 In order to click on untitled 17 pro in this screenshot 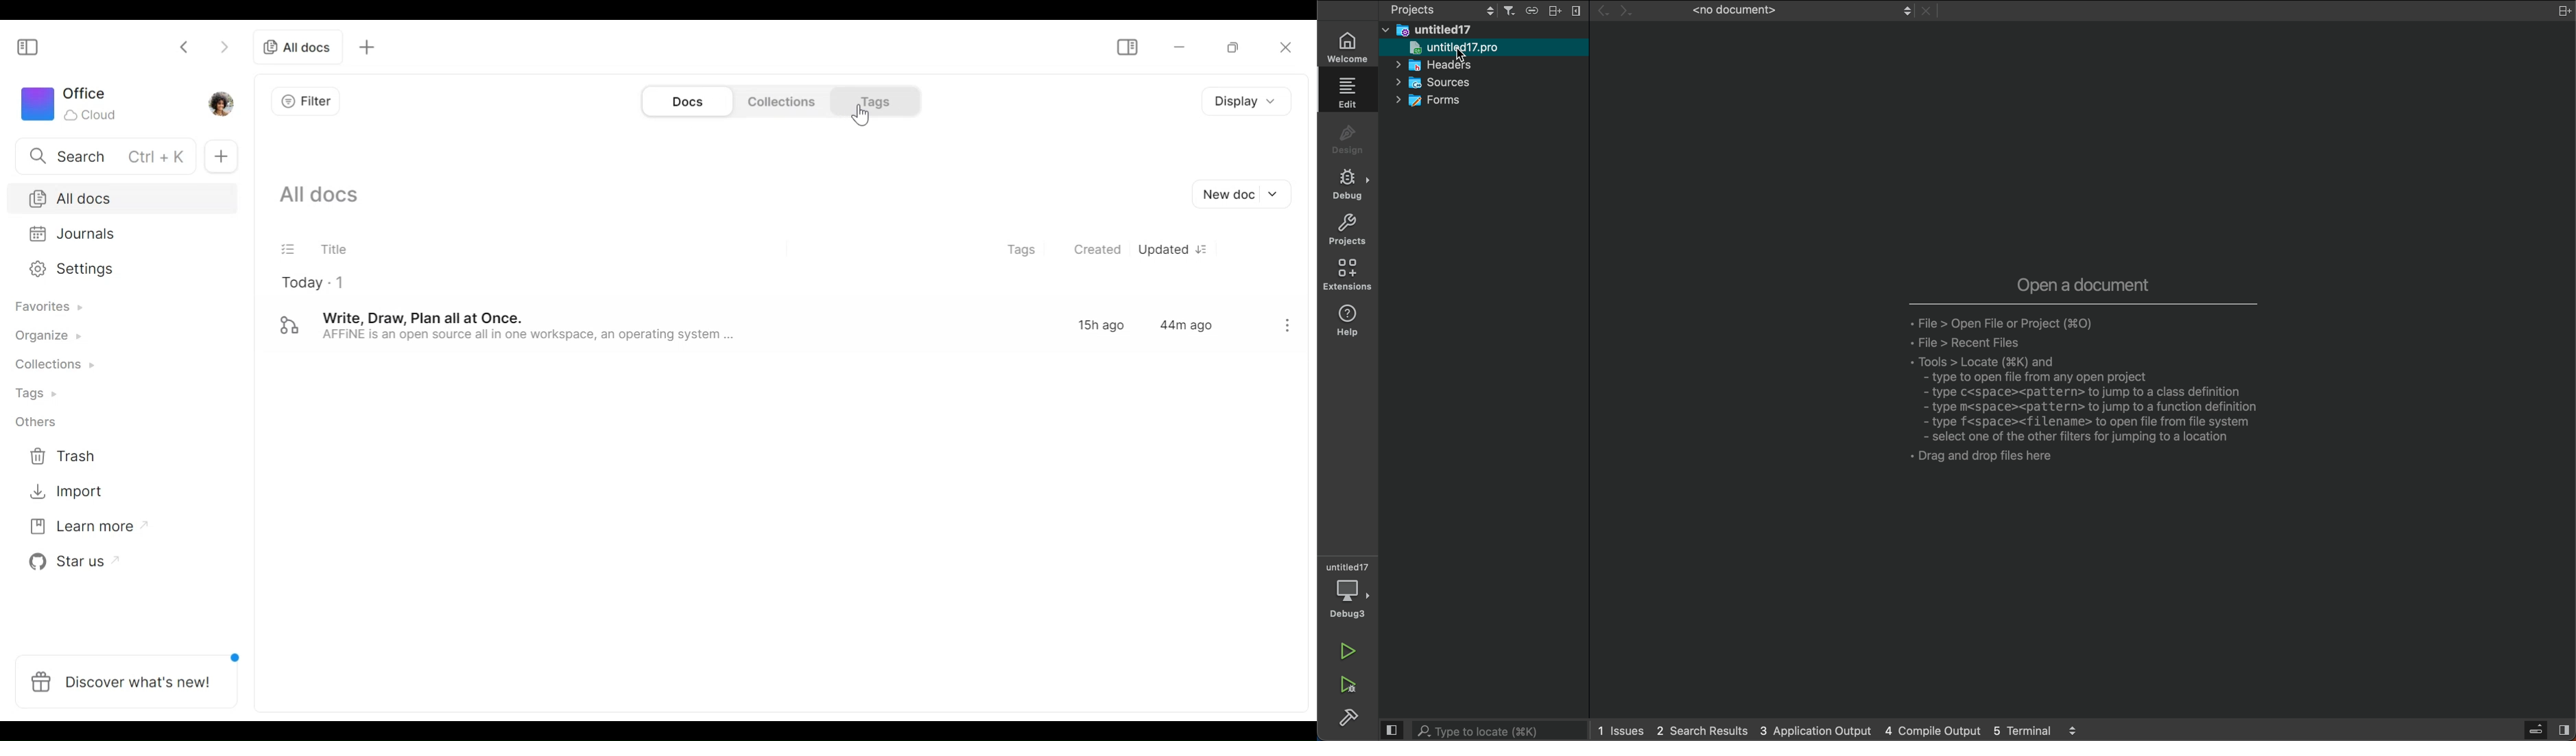, I will do `click(1485, 48)`.